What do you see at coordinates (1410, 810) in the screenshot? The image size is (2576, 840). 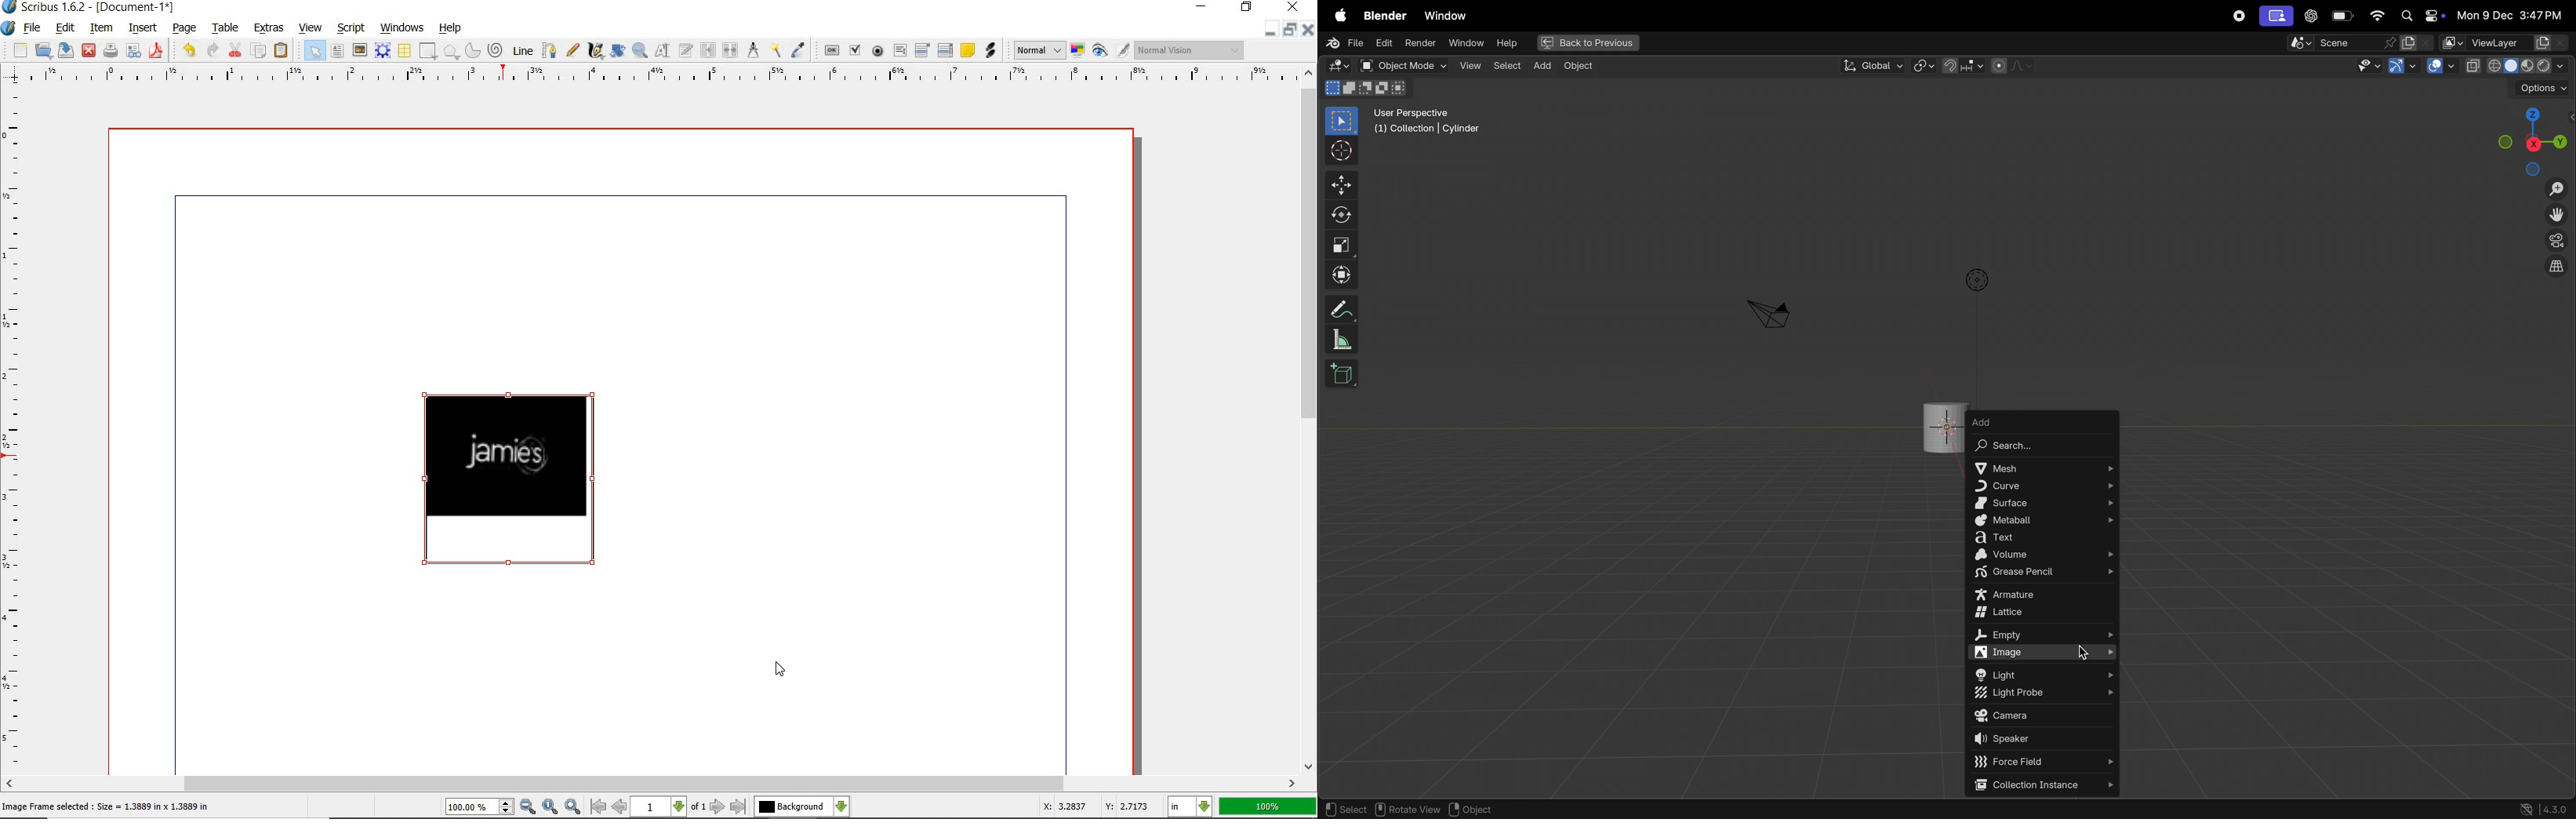 I see `rotate view` at bounding box center [1410, 810].